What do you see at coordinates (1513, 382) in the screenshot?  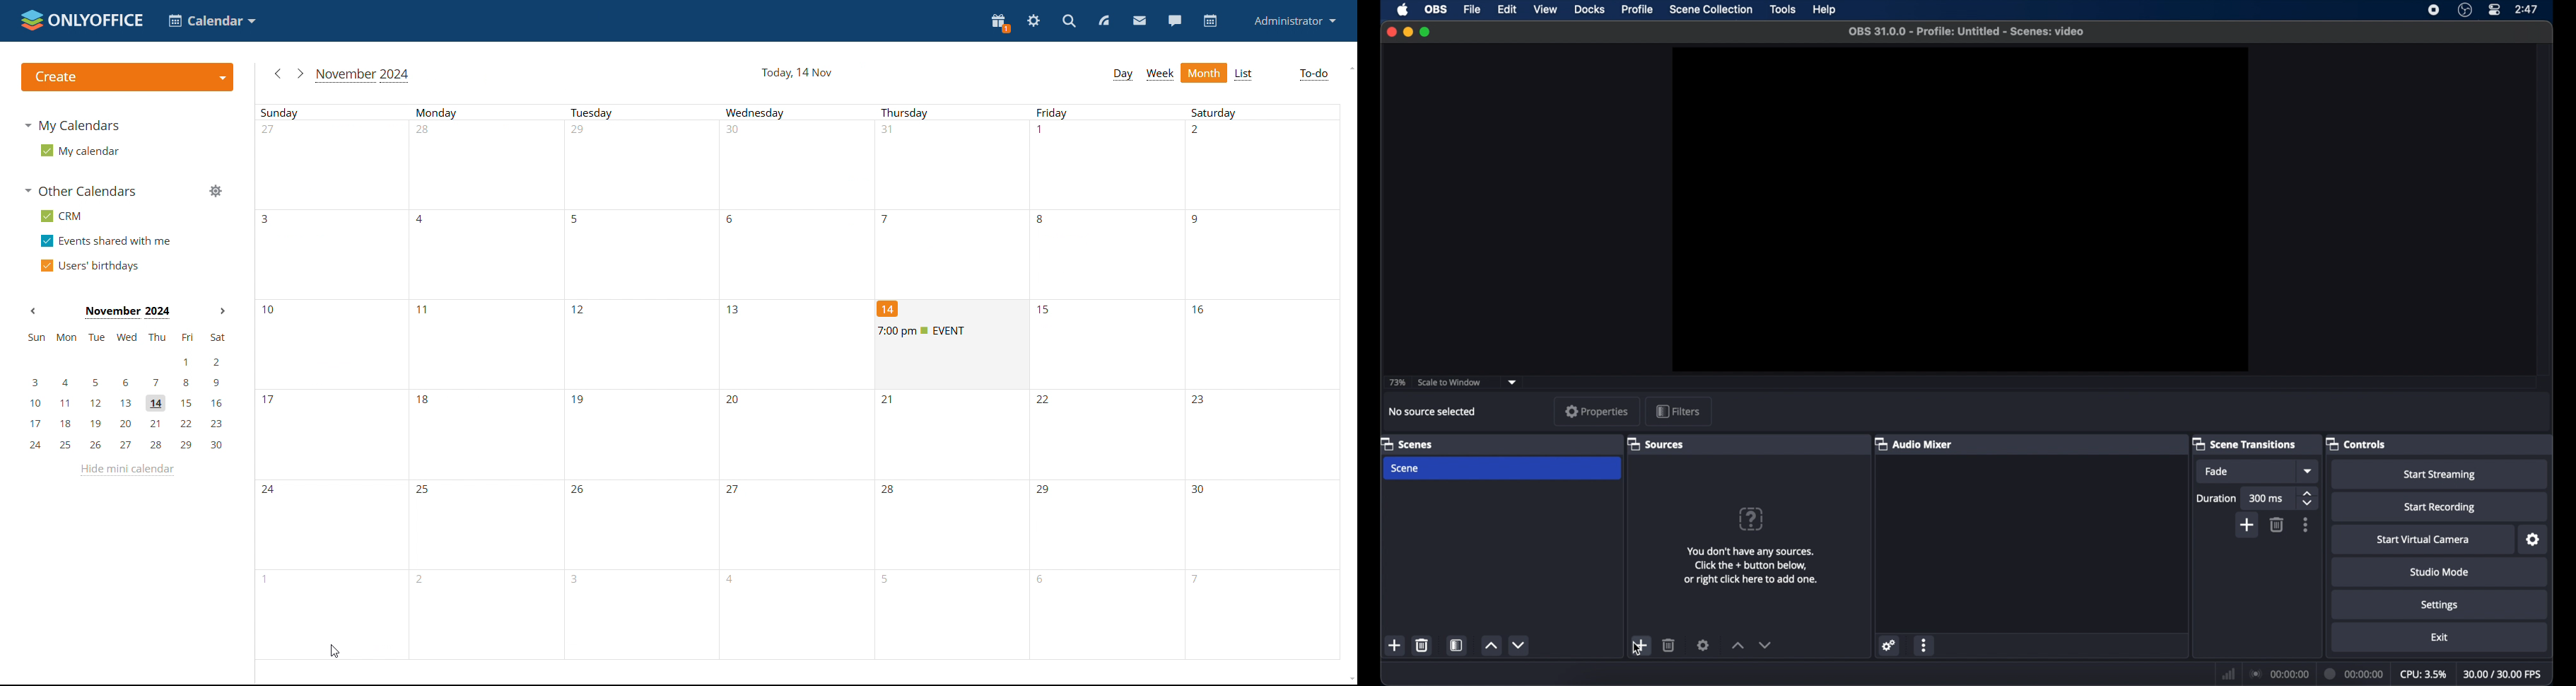 I see `dropdown` at bounding box center [1513, 382].